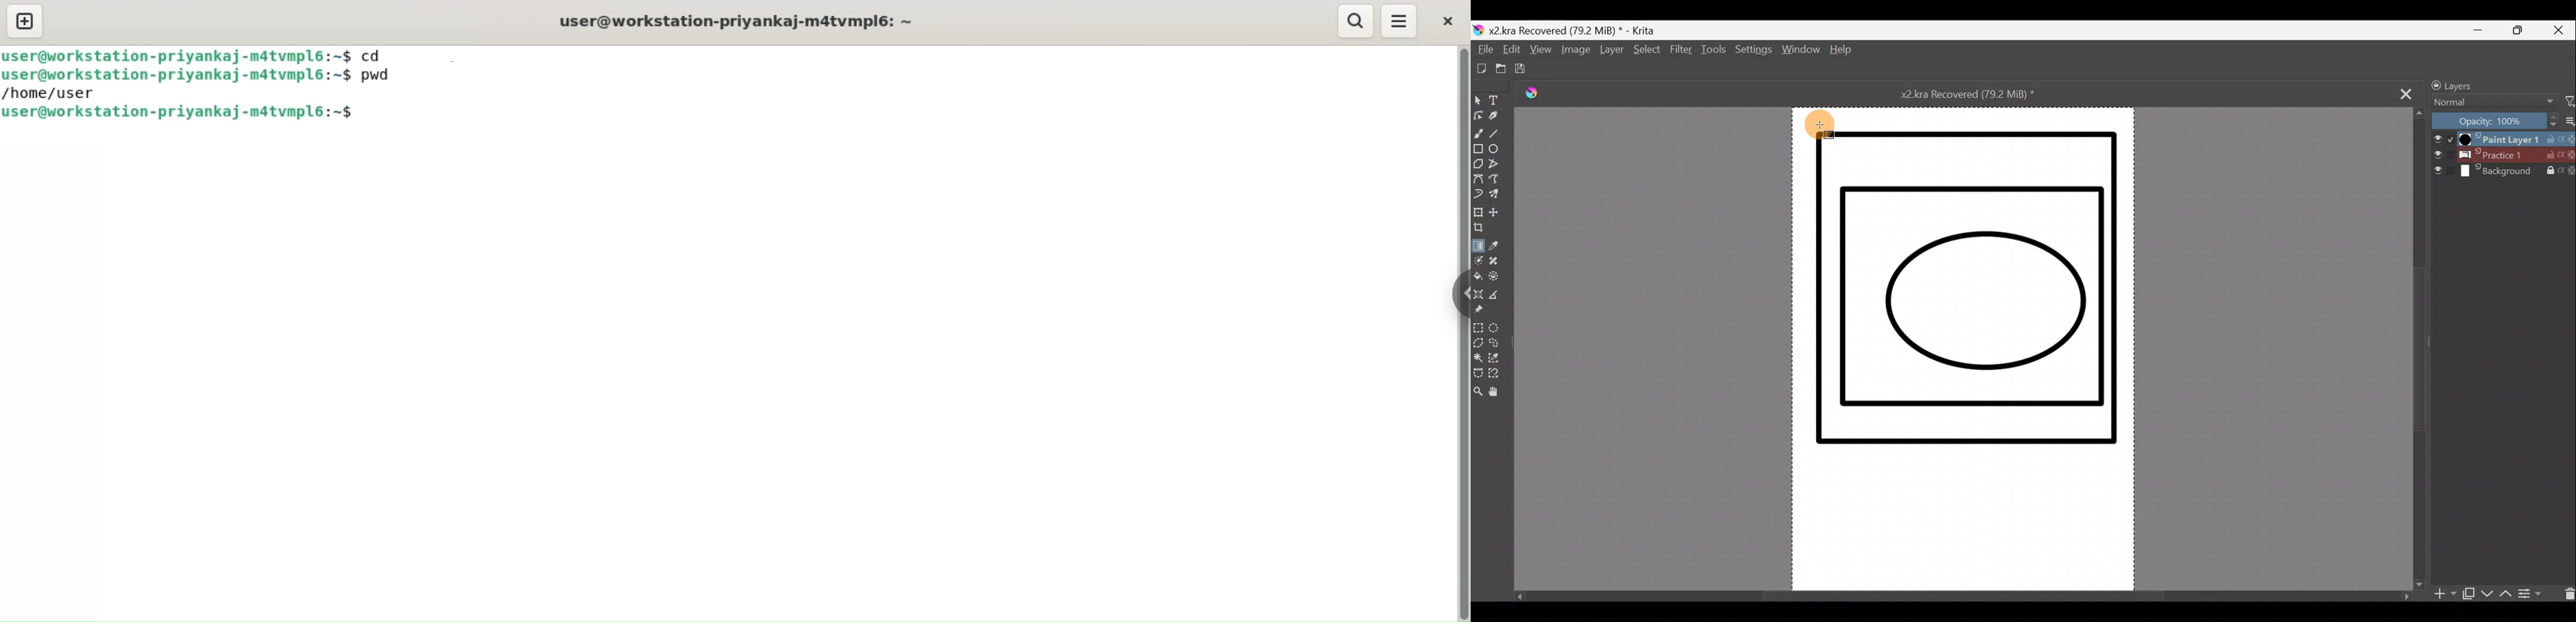 This screenshot has height=644, width=2576. I want to click on Help, so click(1842, 51).